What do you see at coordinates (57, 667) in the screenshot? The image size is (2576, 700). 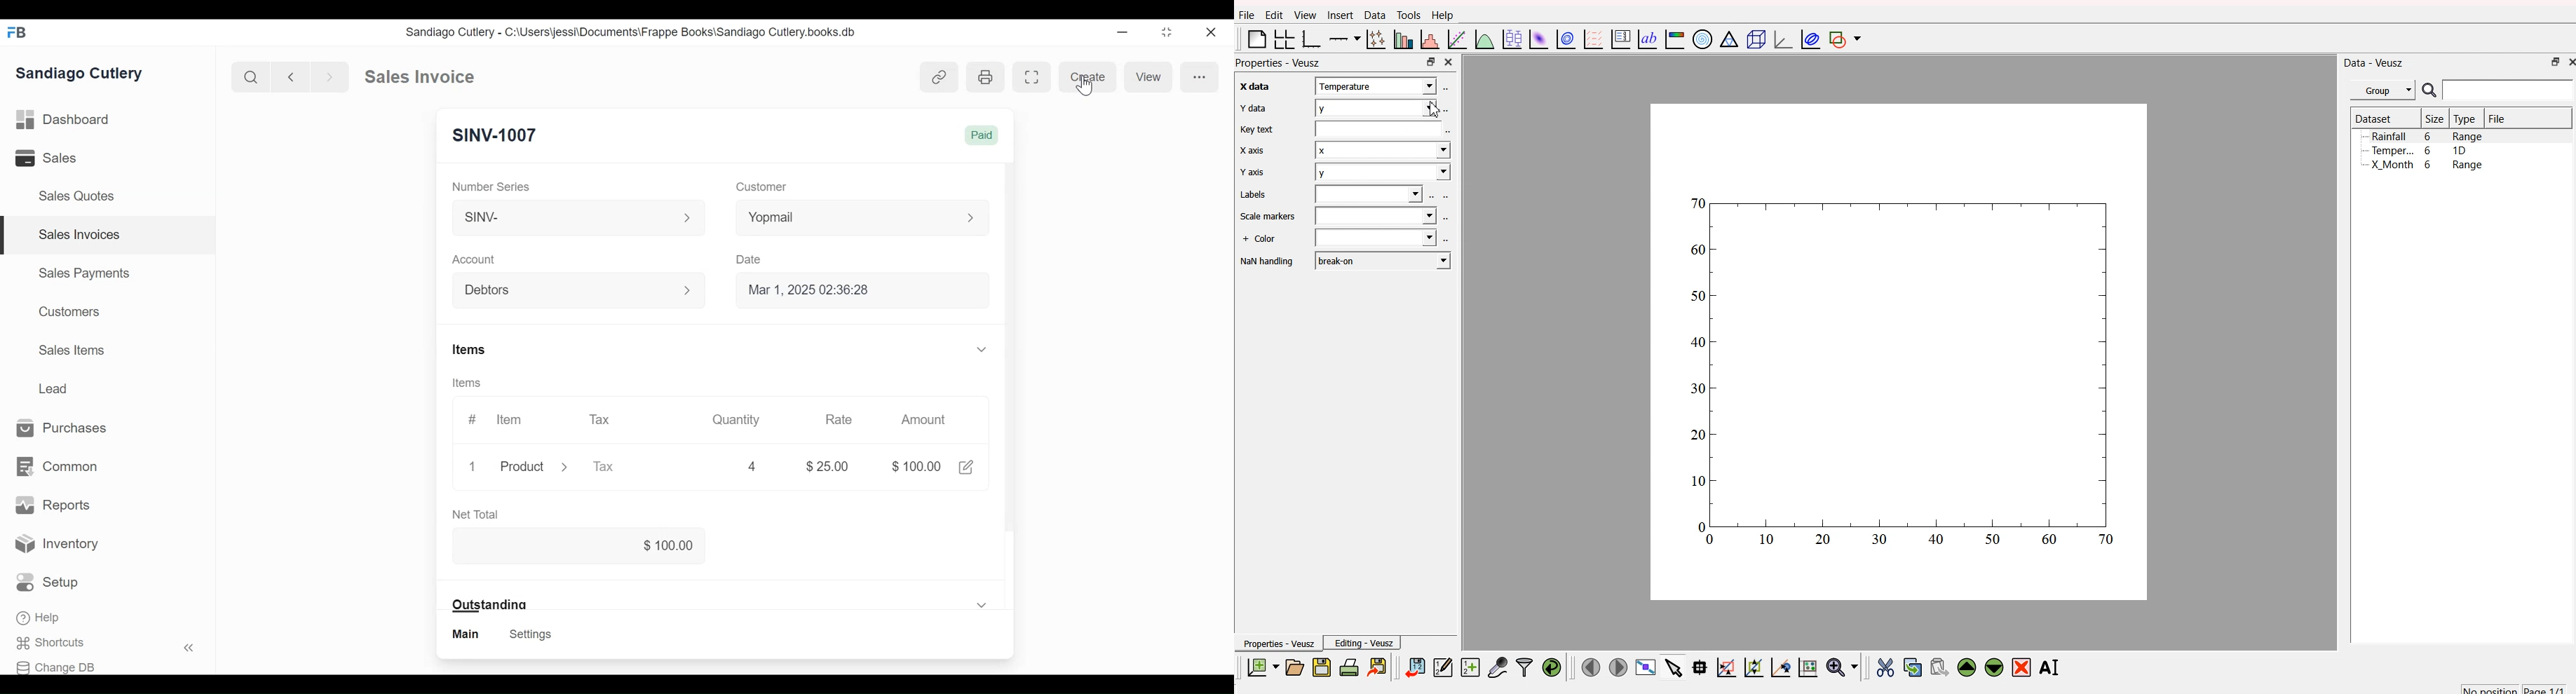 I see ` Change DB` at bounding box center [57, 667].